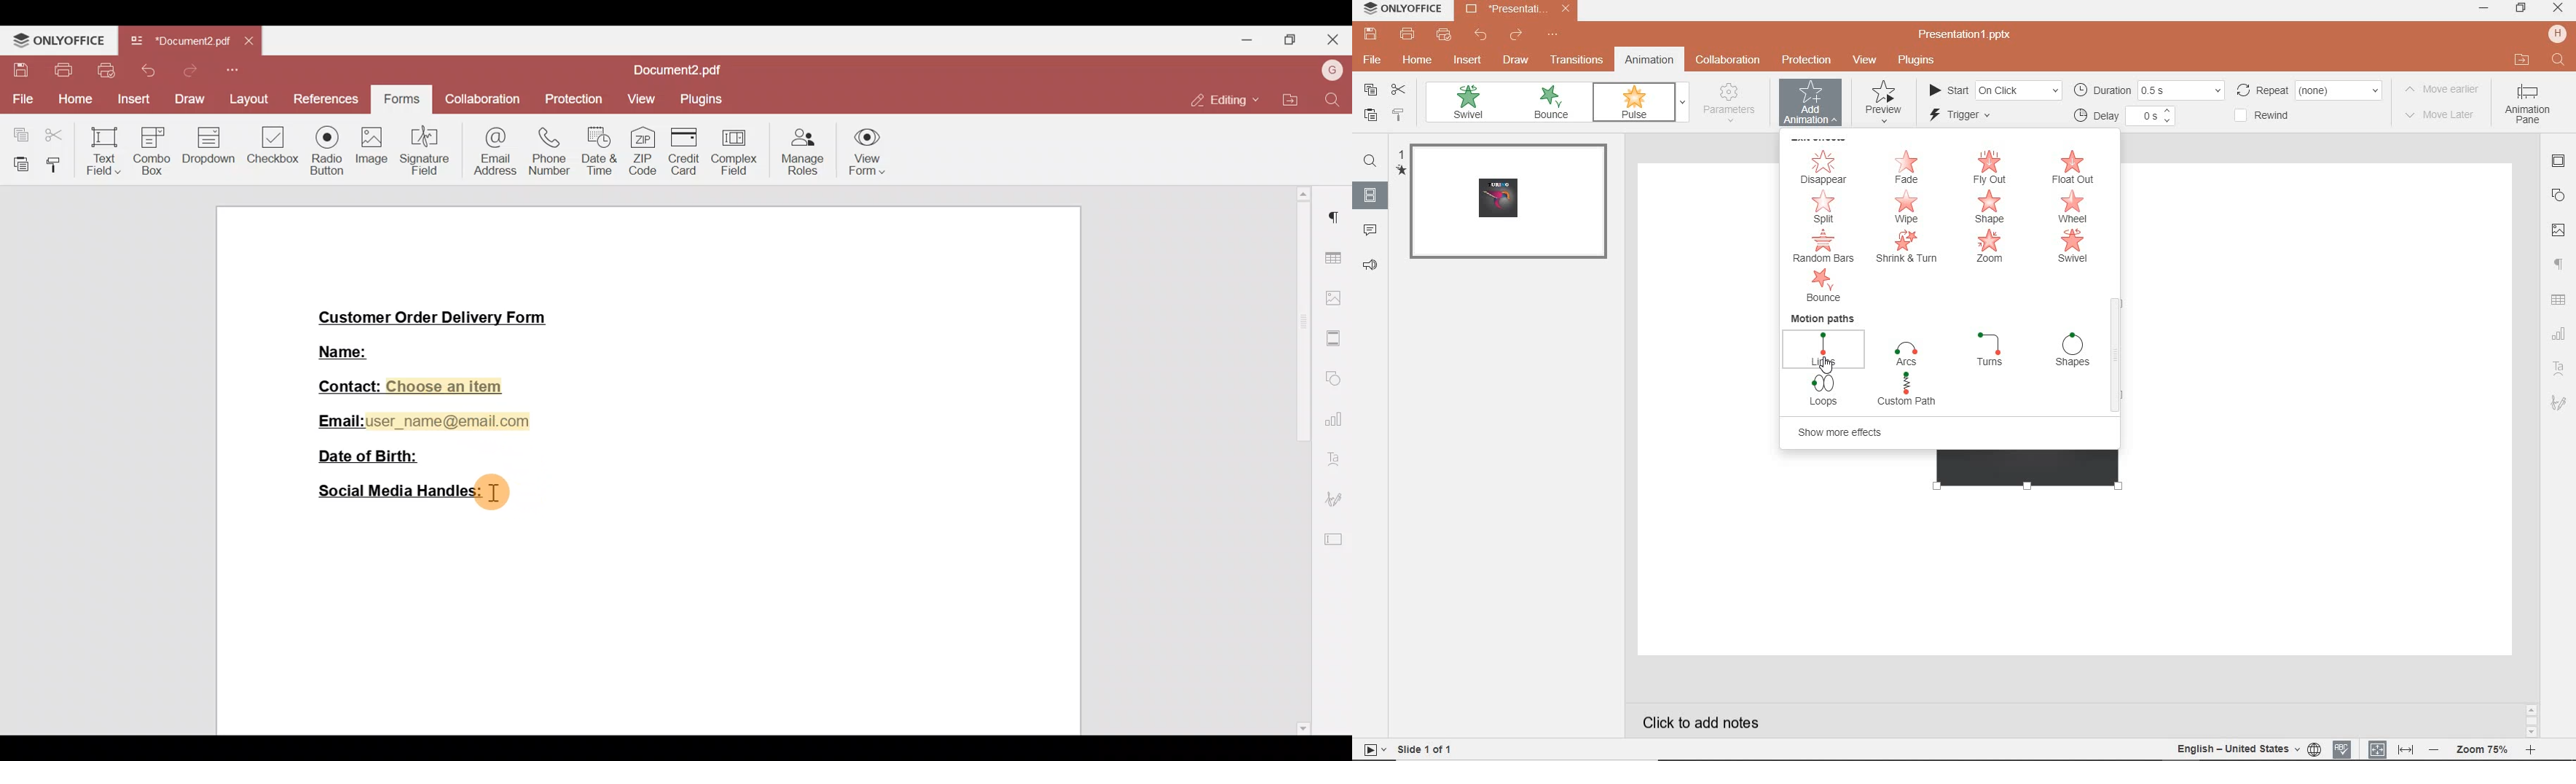 The height and width of the screenshot is (784, 2576). I want to click on add animation, so click(1813, 104).